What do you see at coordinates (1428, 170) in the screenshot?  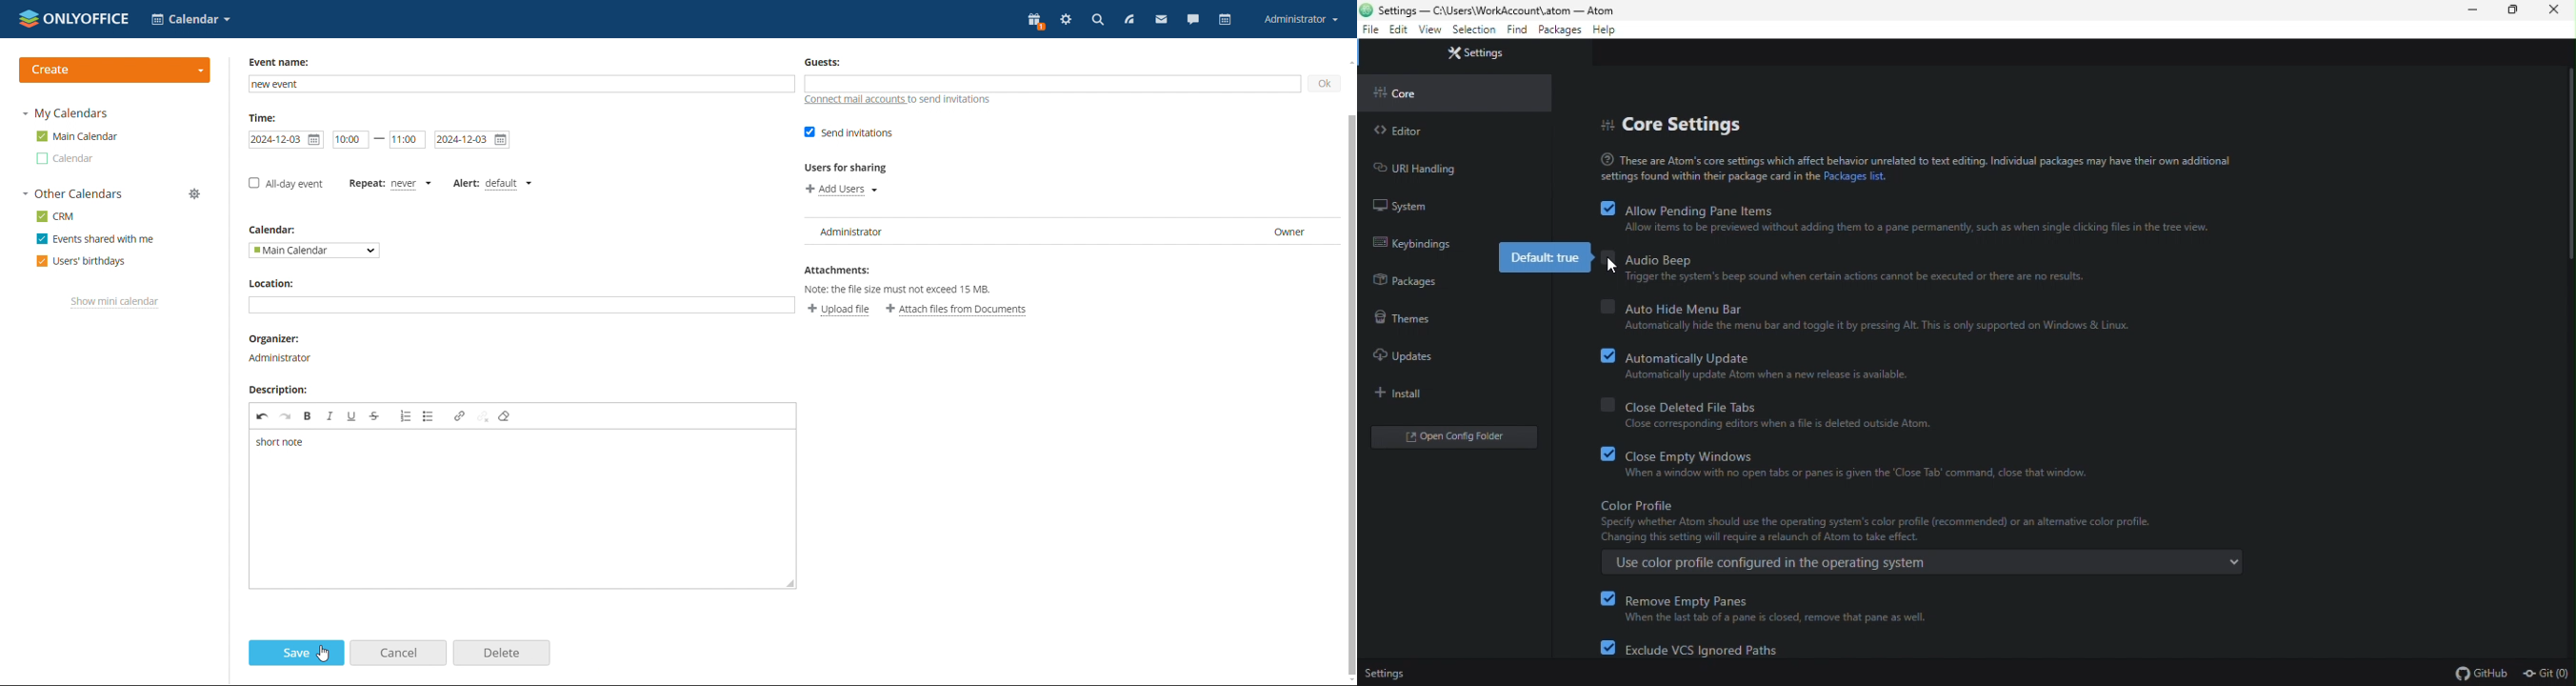 I see `URL handling` at bounding box center [1428, 170].